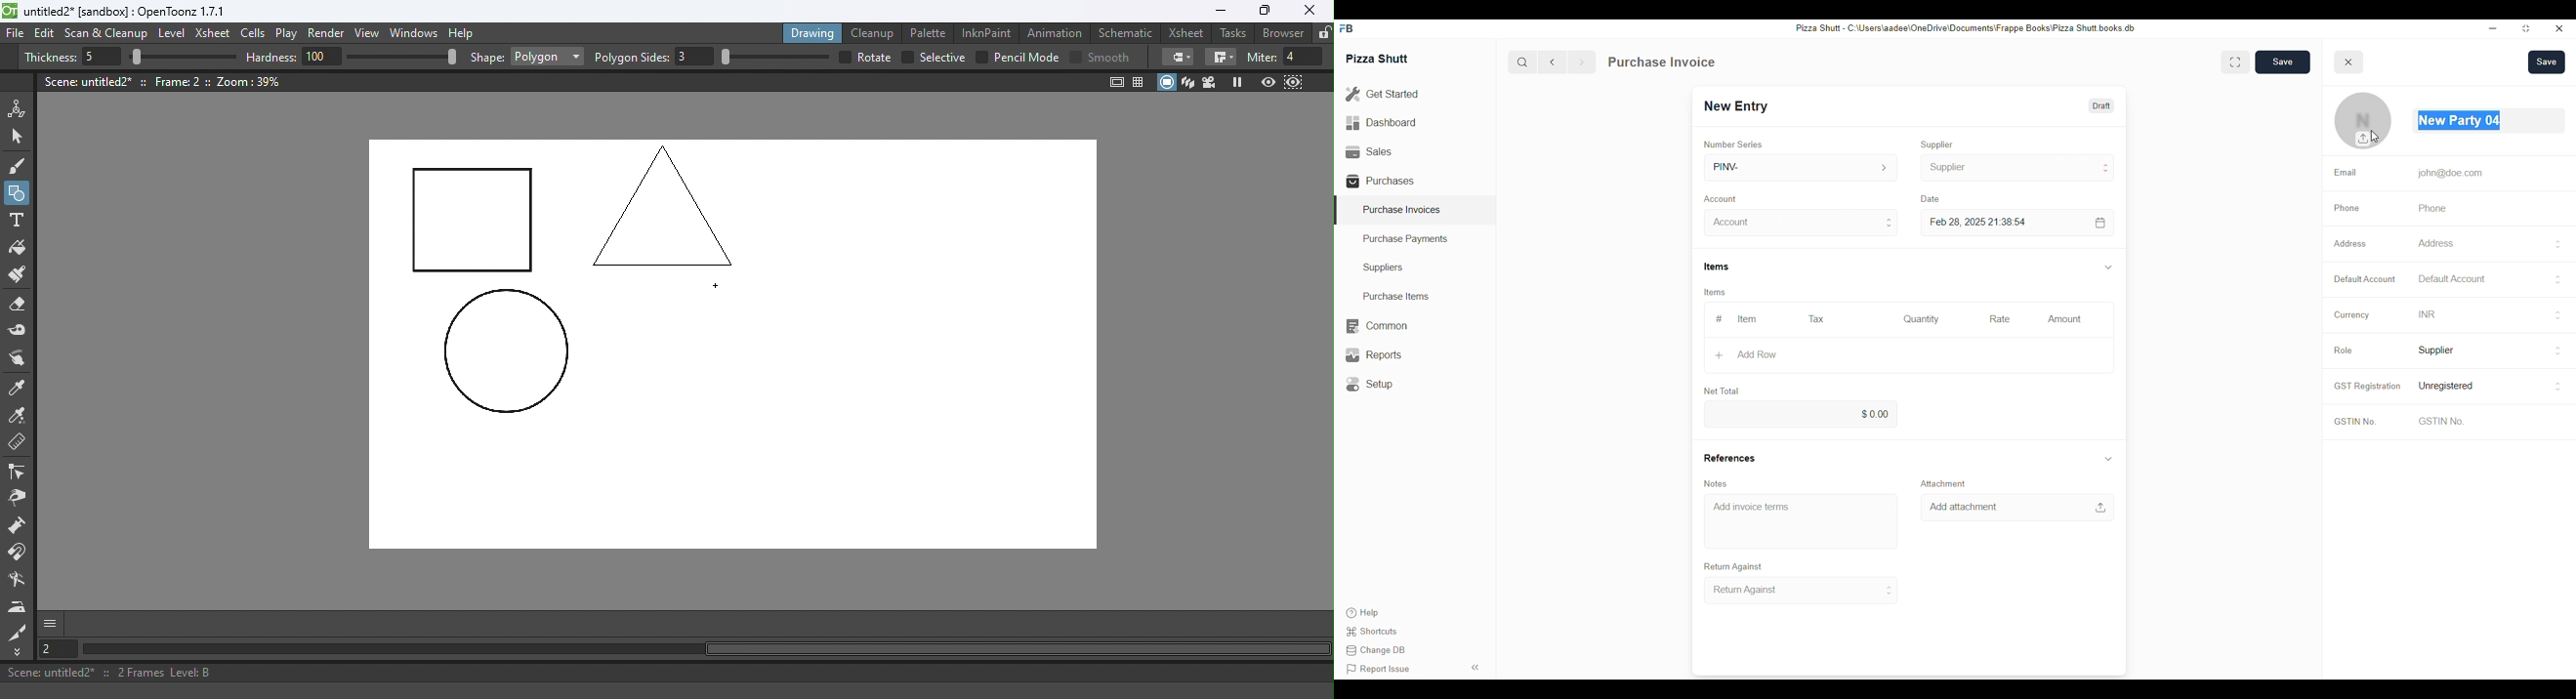  I want to click on Animation, so click(1058, 31).